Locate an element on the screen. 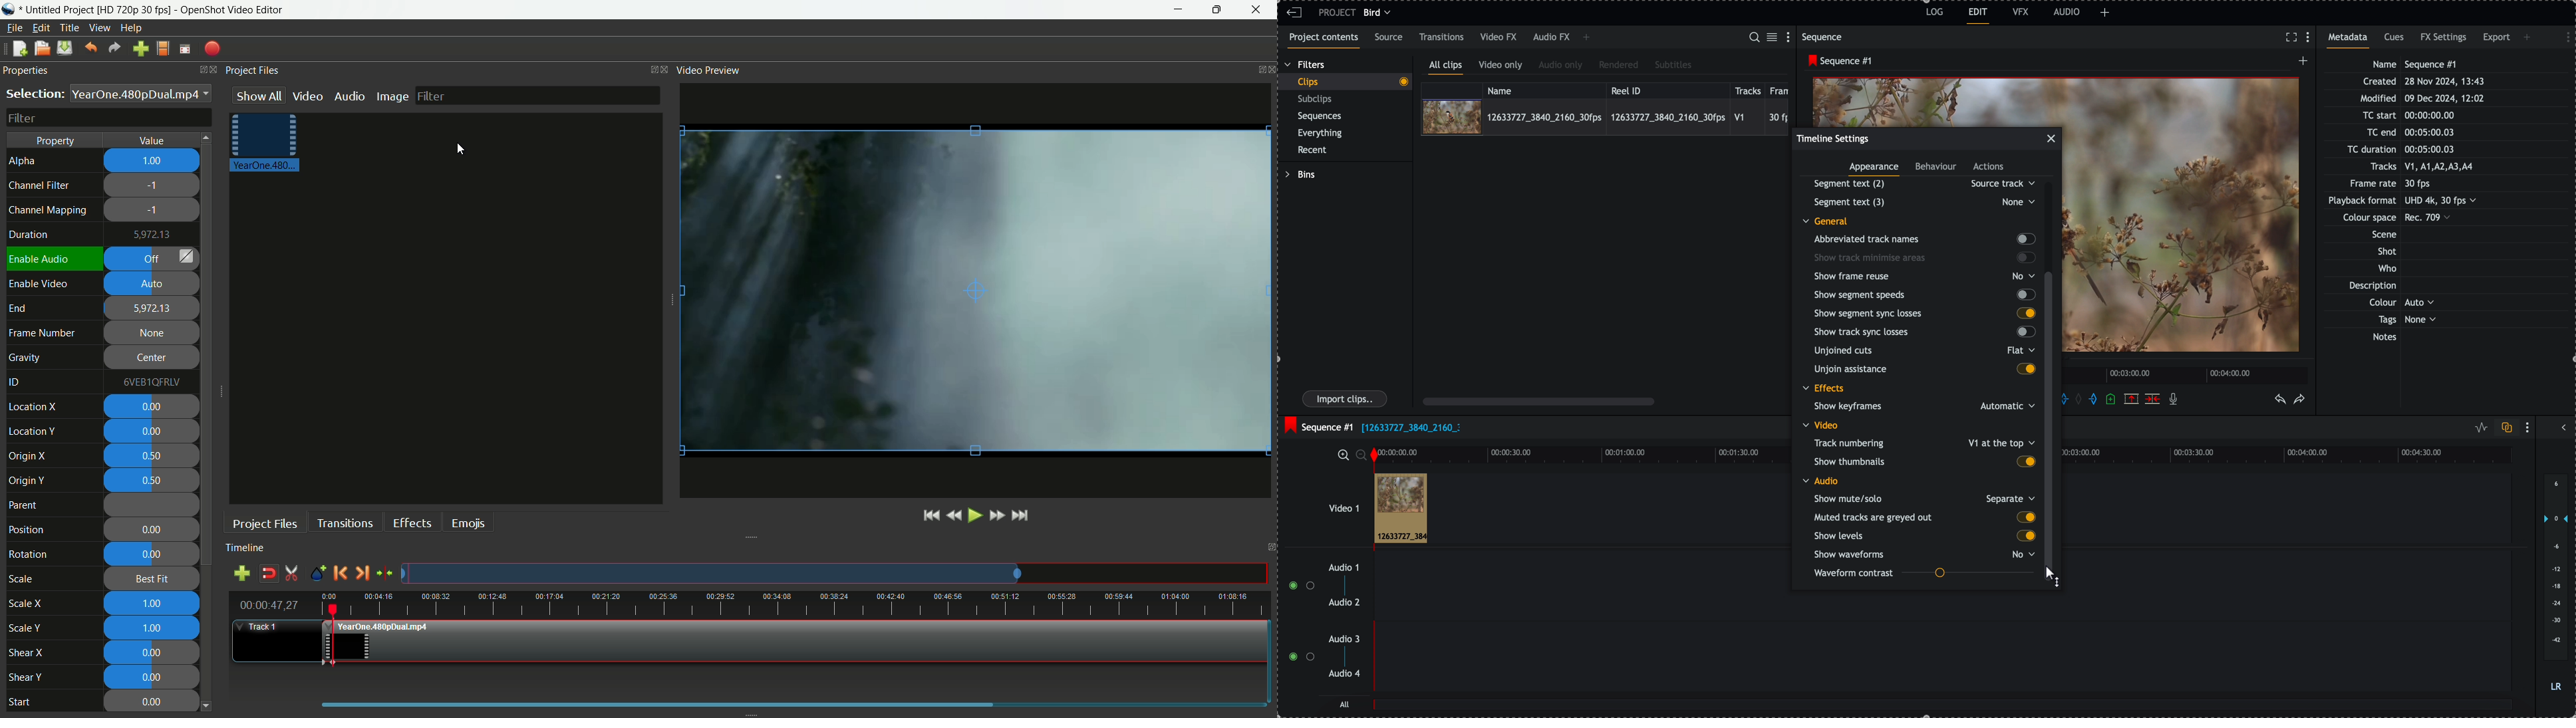  subclips is located at coordinates (1317, 99).